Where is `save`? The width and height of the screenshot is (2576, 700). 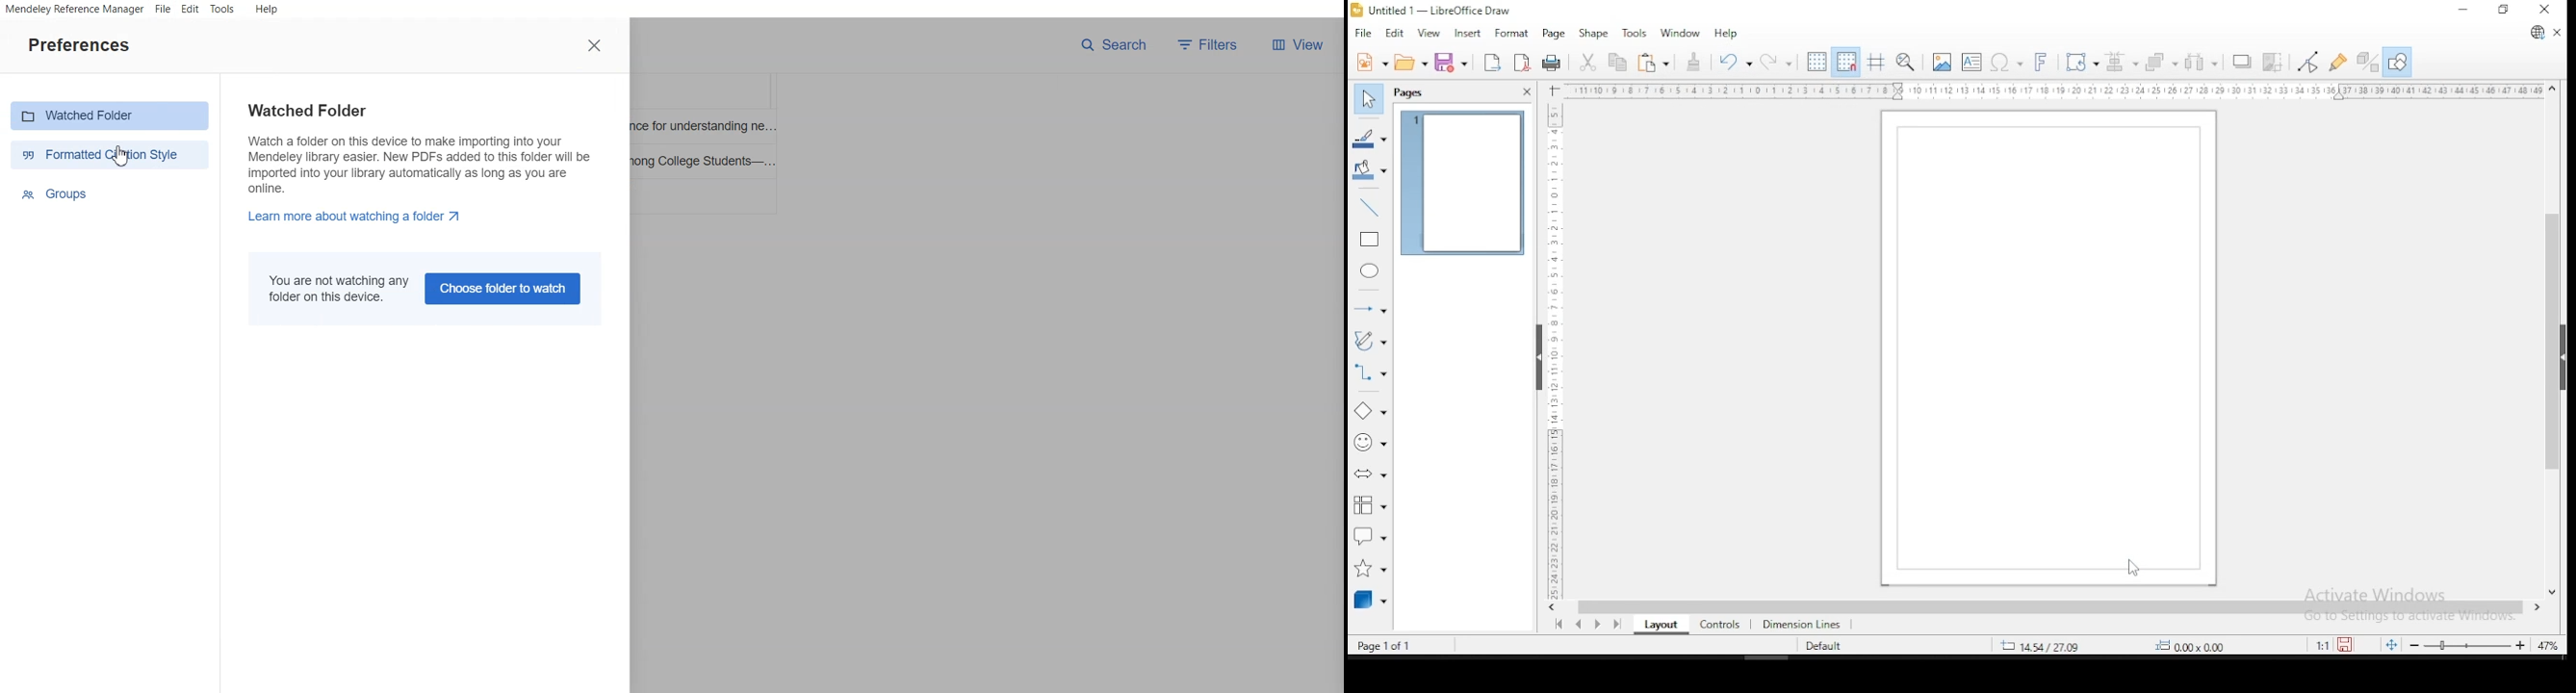 save is located at coordinates (1454, 63).